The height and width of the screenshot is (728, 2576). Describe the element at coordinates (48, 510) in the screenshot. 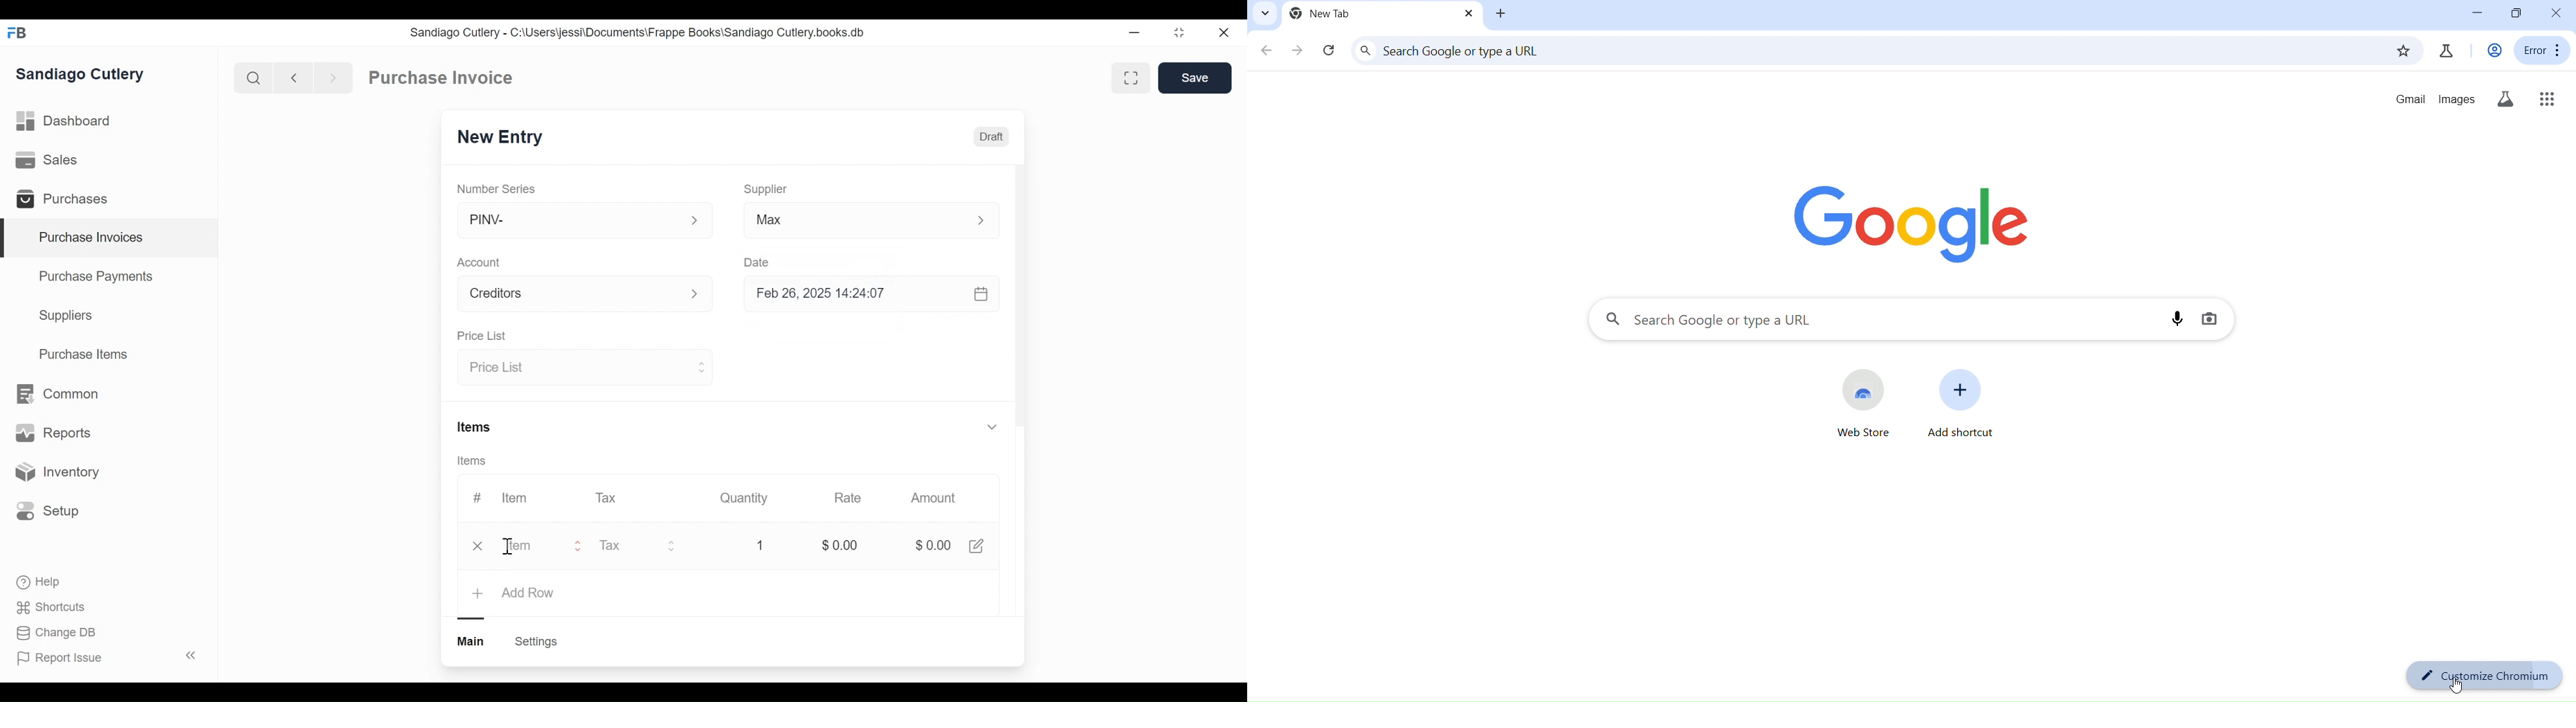

I see `Setup` at that location.